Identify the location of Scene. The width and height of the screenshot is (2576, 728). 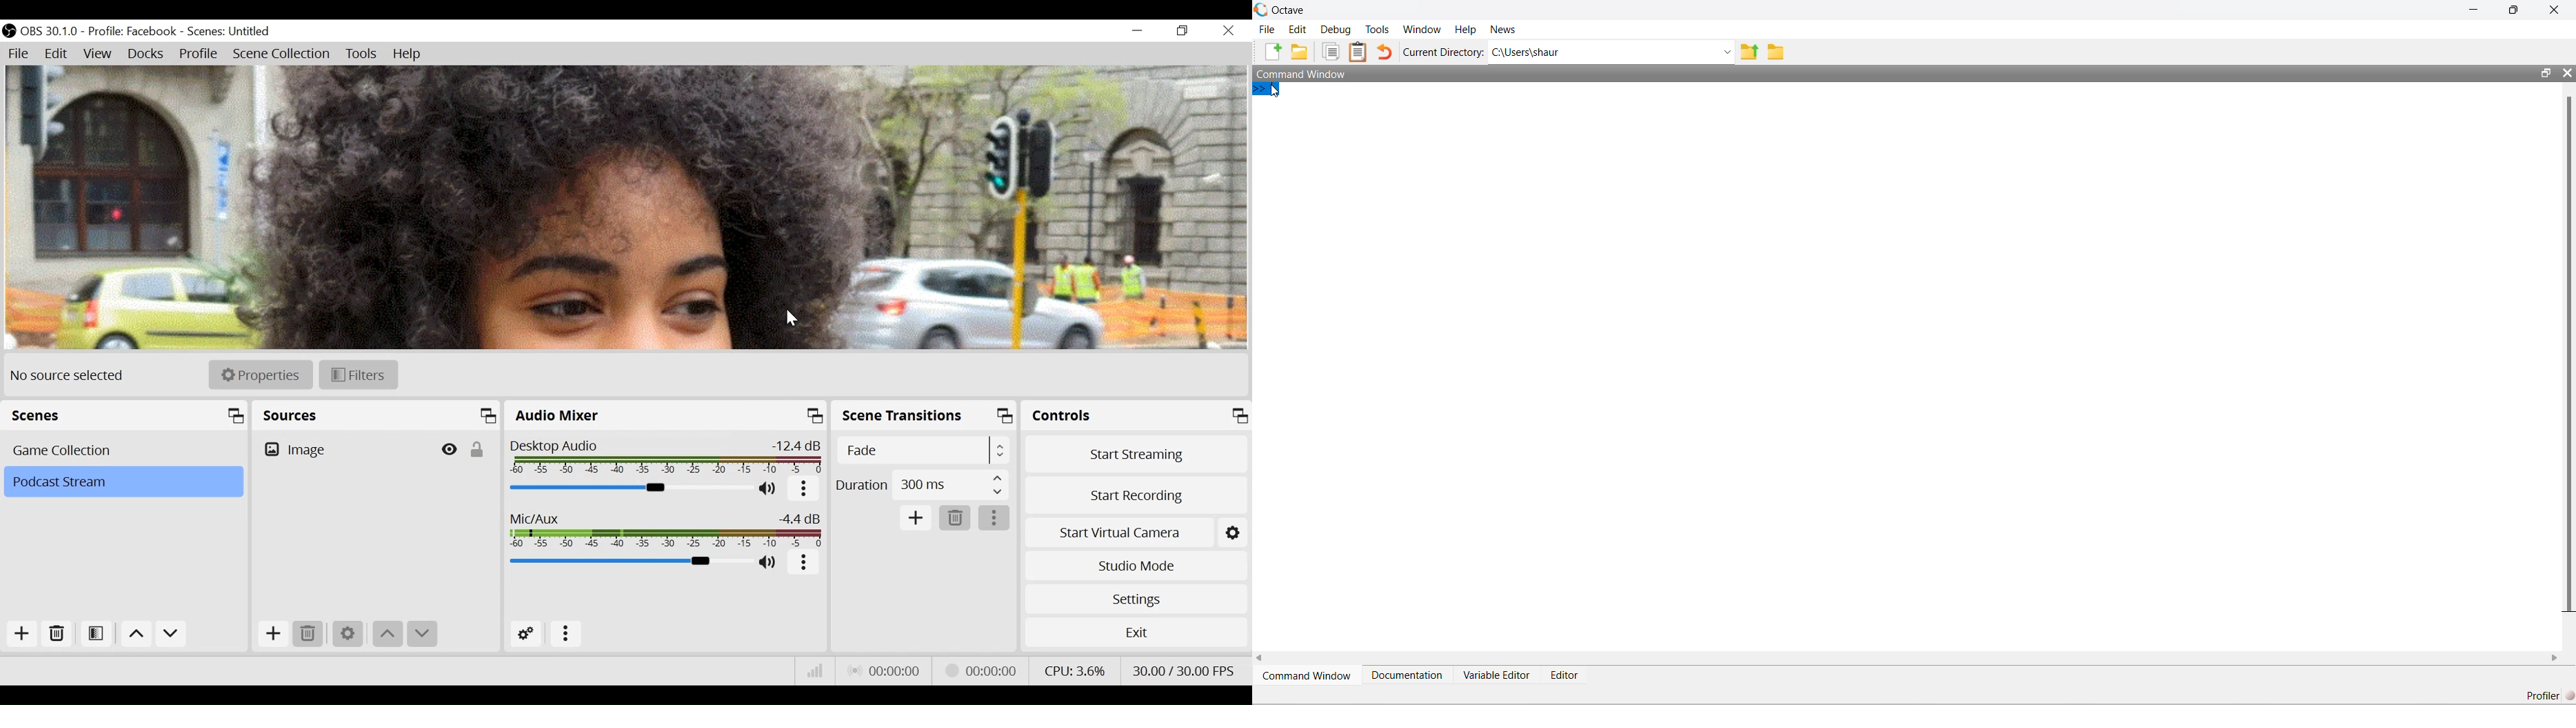
(230, 32).